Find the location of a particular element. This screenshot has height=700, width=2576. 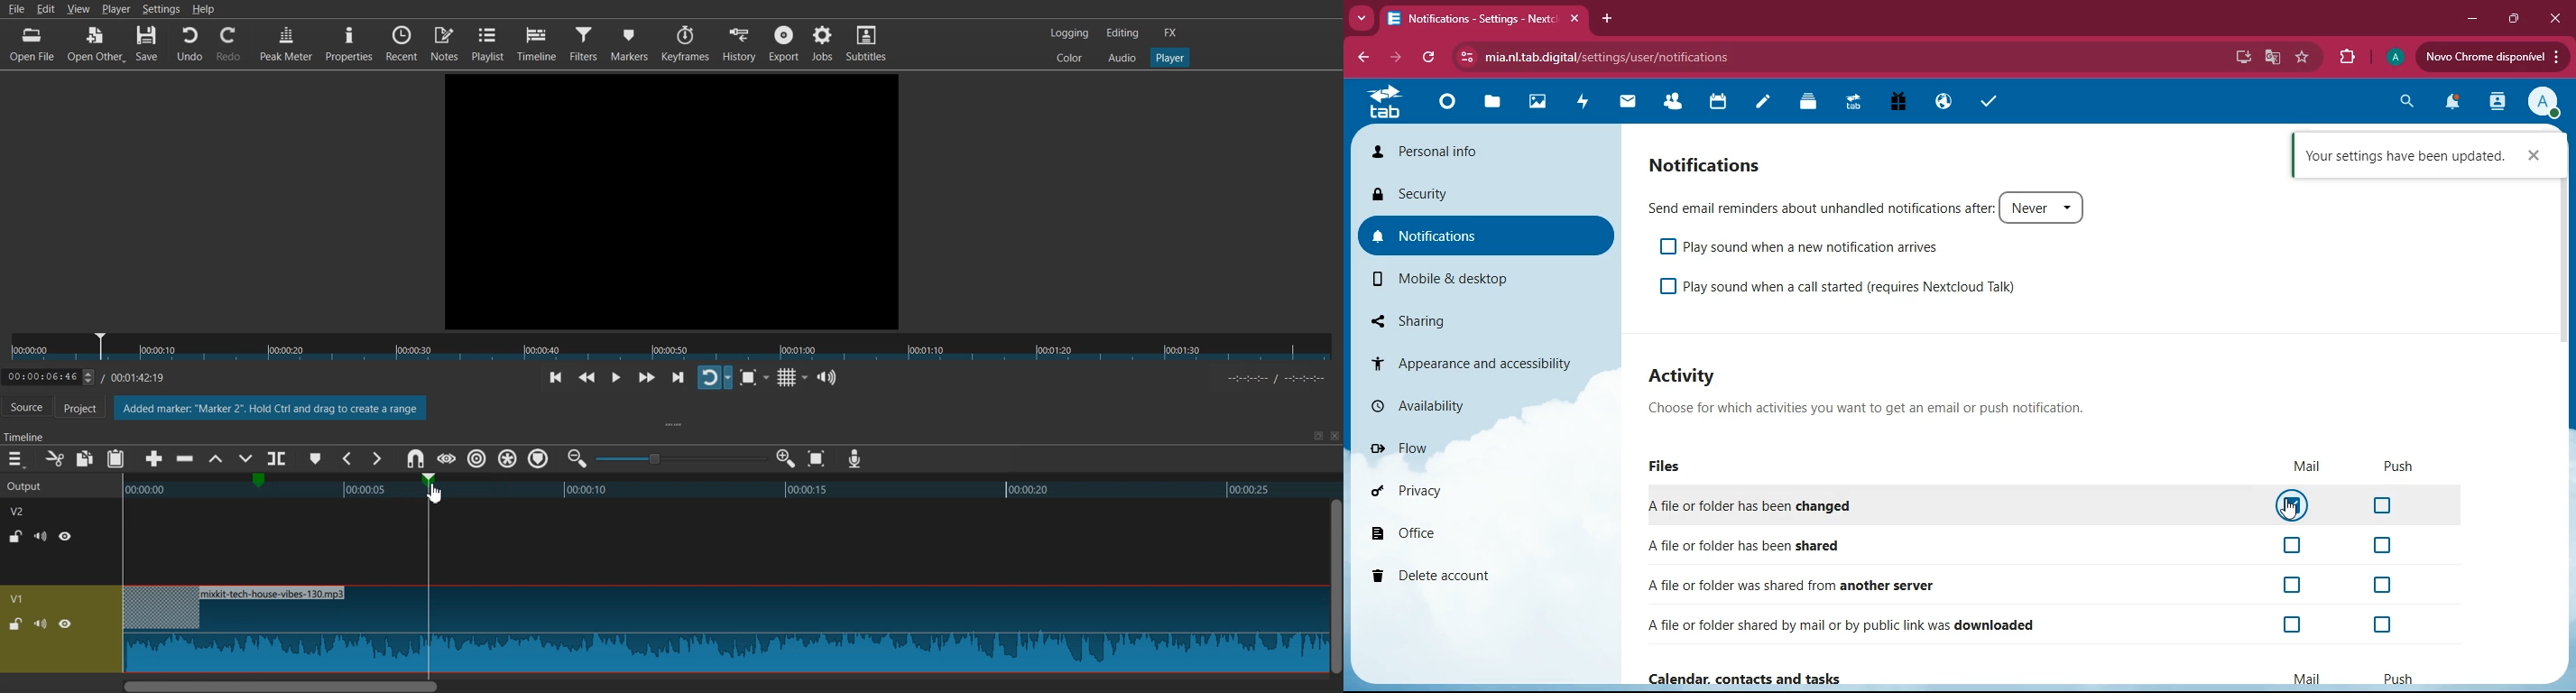

personal info is located at coordinates (1481, 150).